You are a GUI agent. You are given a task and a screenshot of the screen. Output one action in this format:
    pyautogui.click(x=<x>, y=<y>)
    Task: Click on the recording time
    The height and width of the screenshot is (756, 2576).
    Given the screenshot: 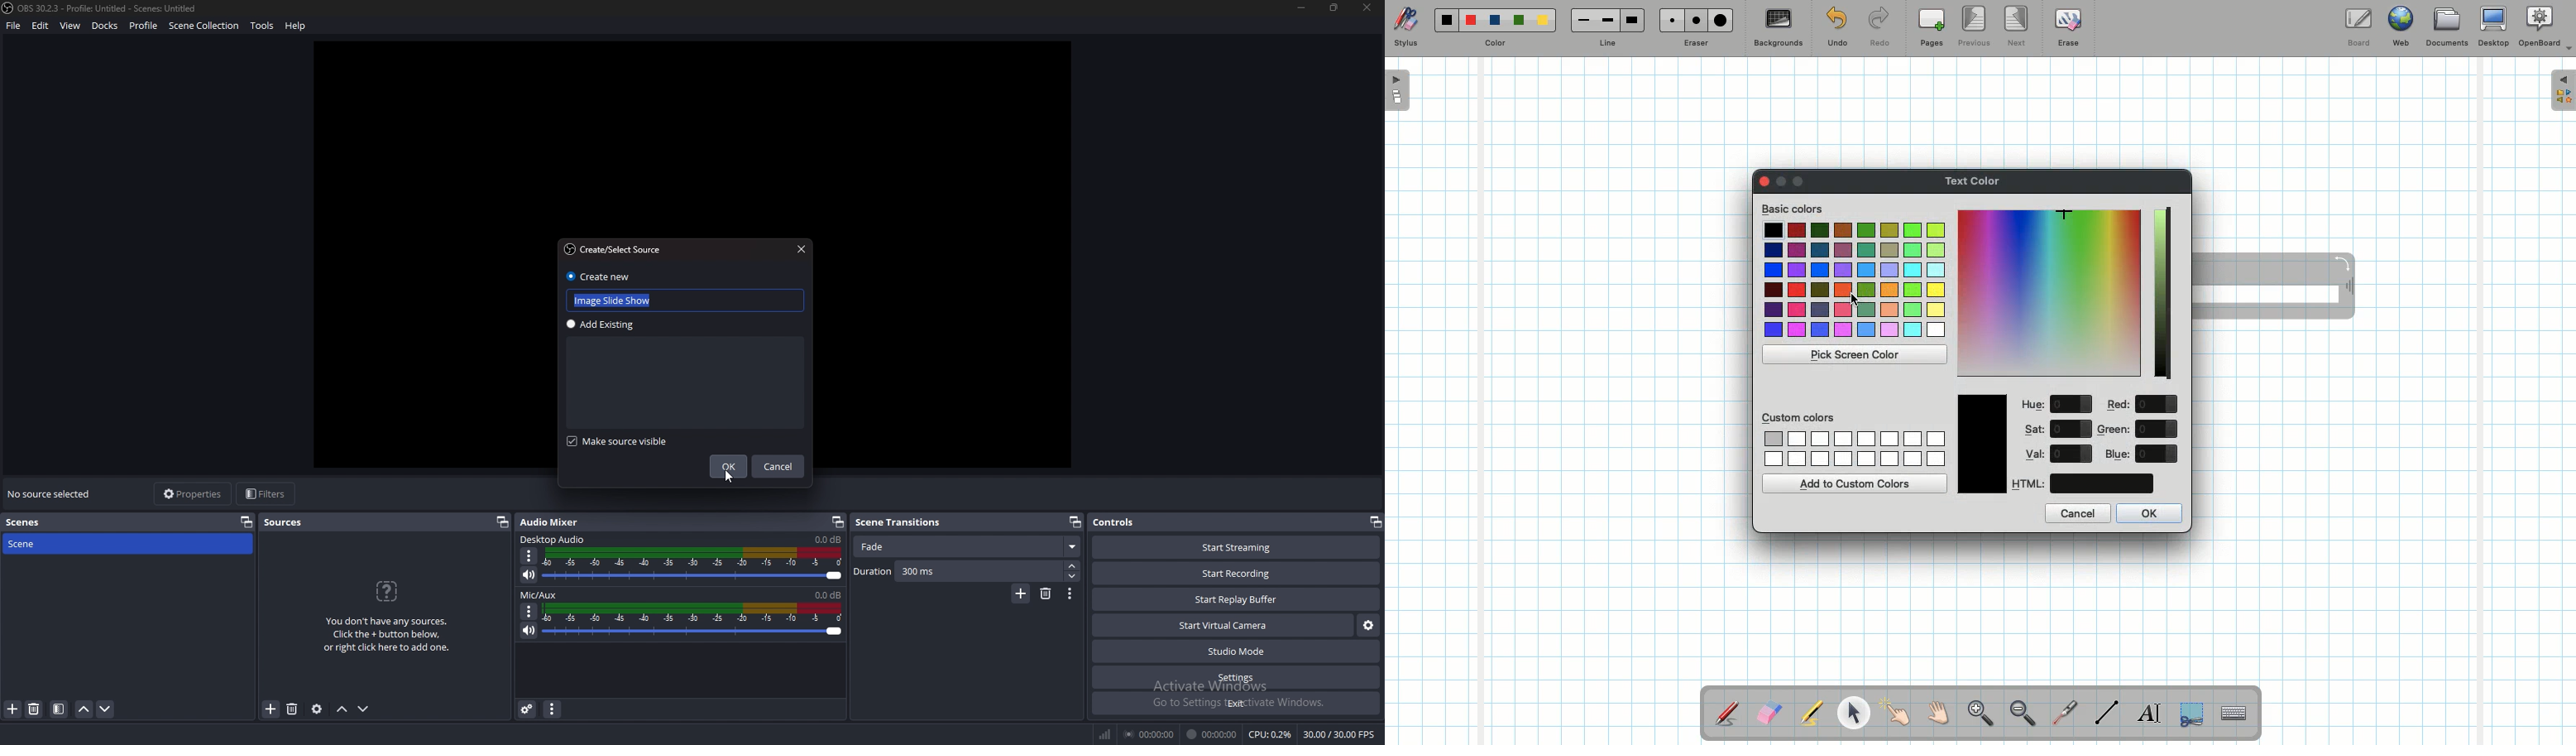 What is the action you would take?
    pyautogui.click(x=1211, y=733)
    